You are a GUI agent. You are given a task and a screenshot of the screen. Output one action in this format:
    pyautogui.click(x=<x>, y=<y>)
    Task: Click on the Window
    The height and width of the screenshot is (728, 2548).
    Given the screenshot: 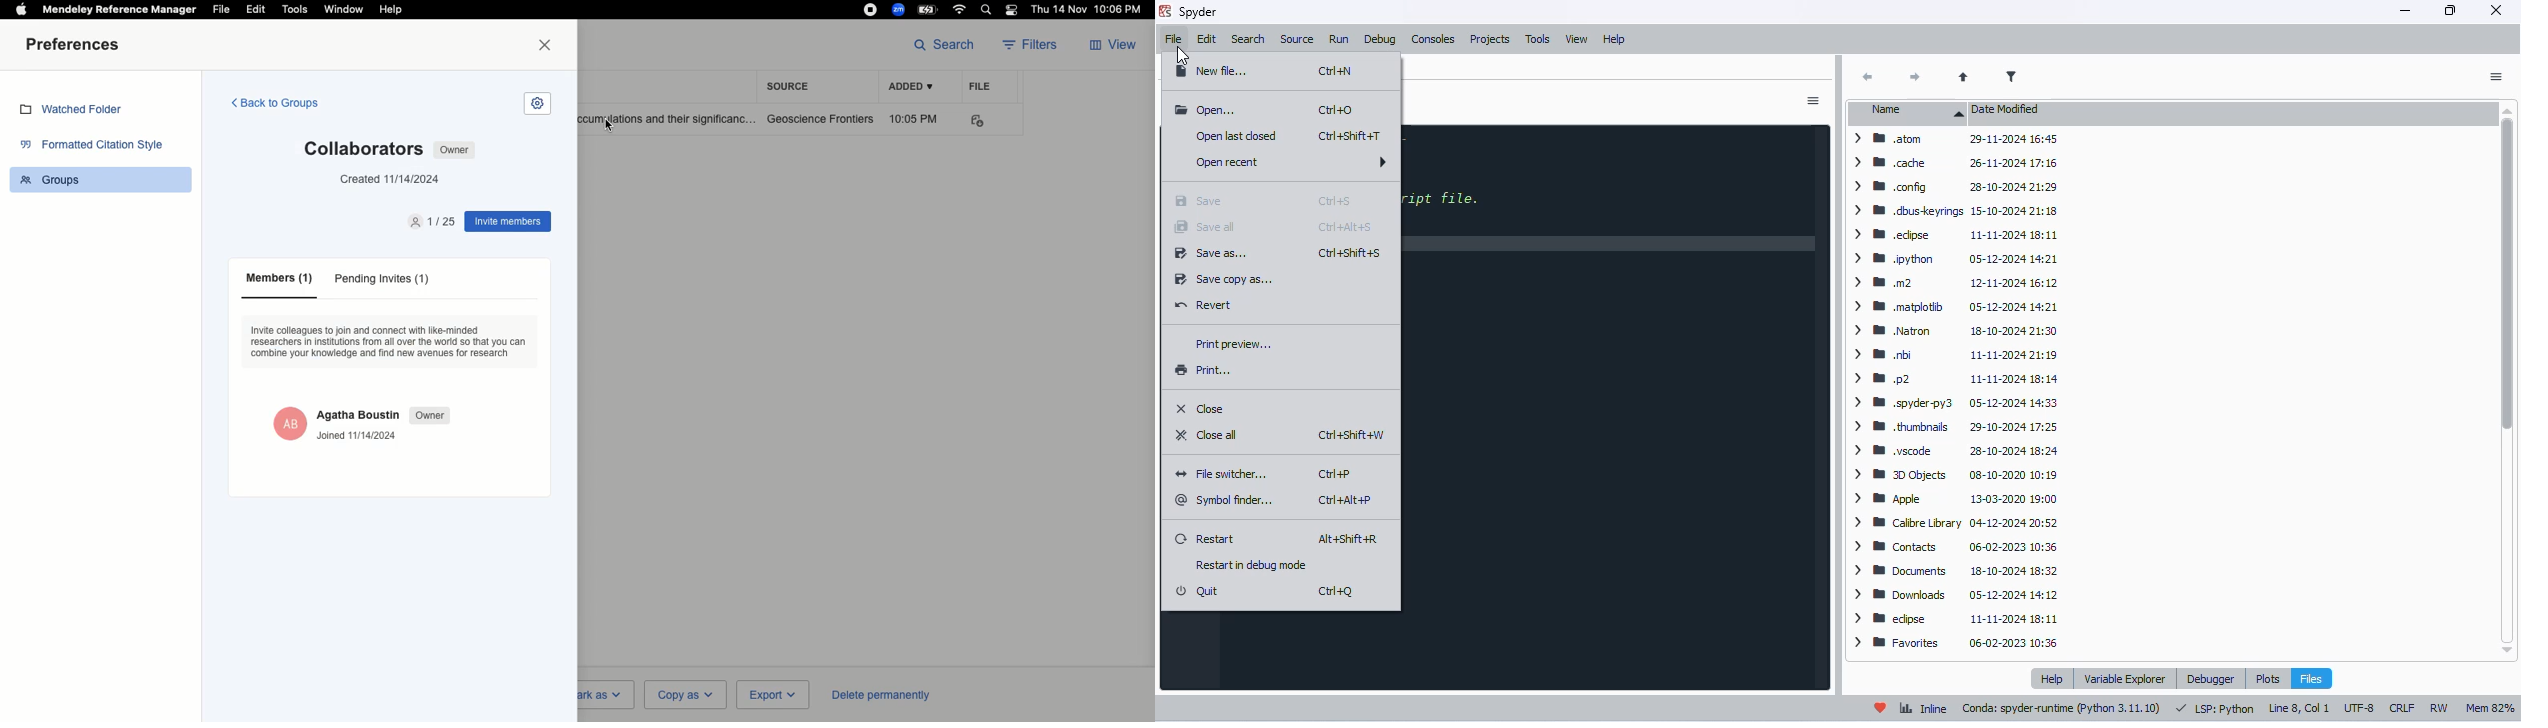 What is the action you would take?
    pyautogui.click(x=343, y=10)
    